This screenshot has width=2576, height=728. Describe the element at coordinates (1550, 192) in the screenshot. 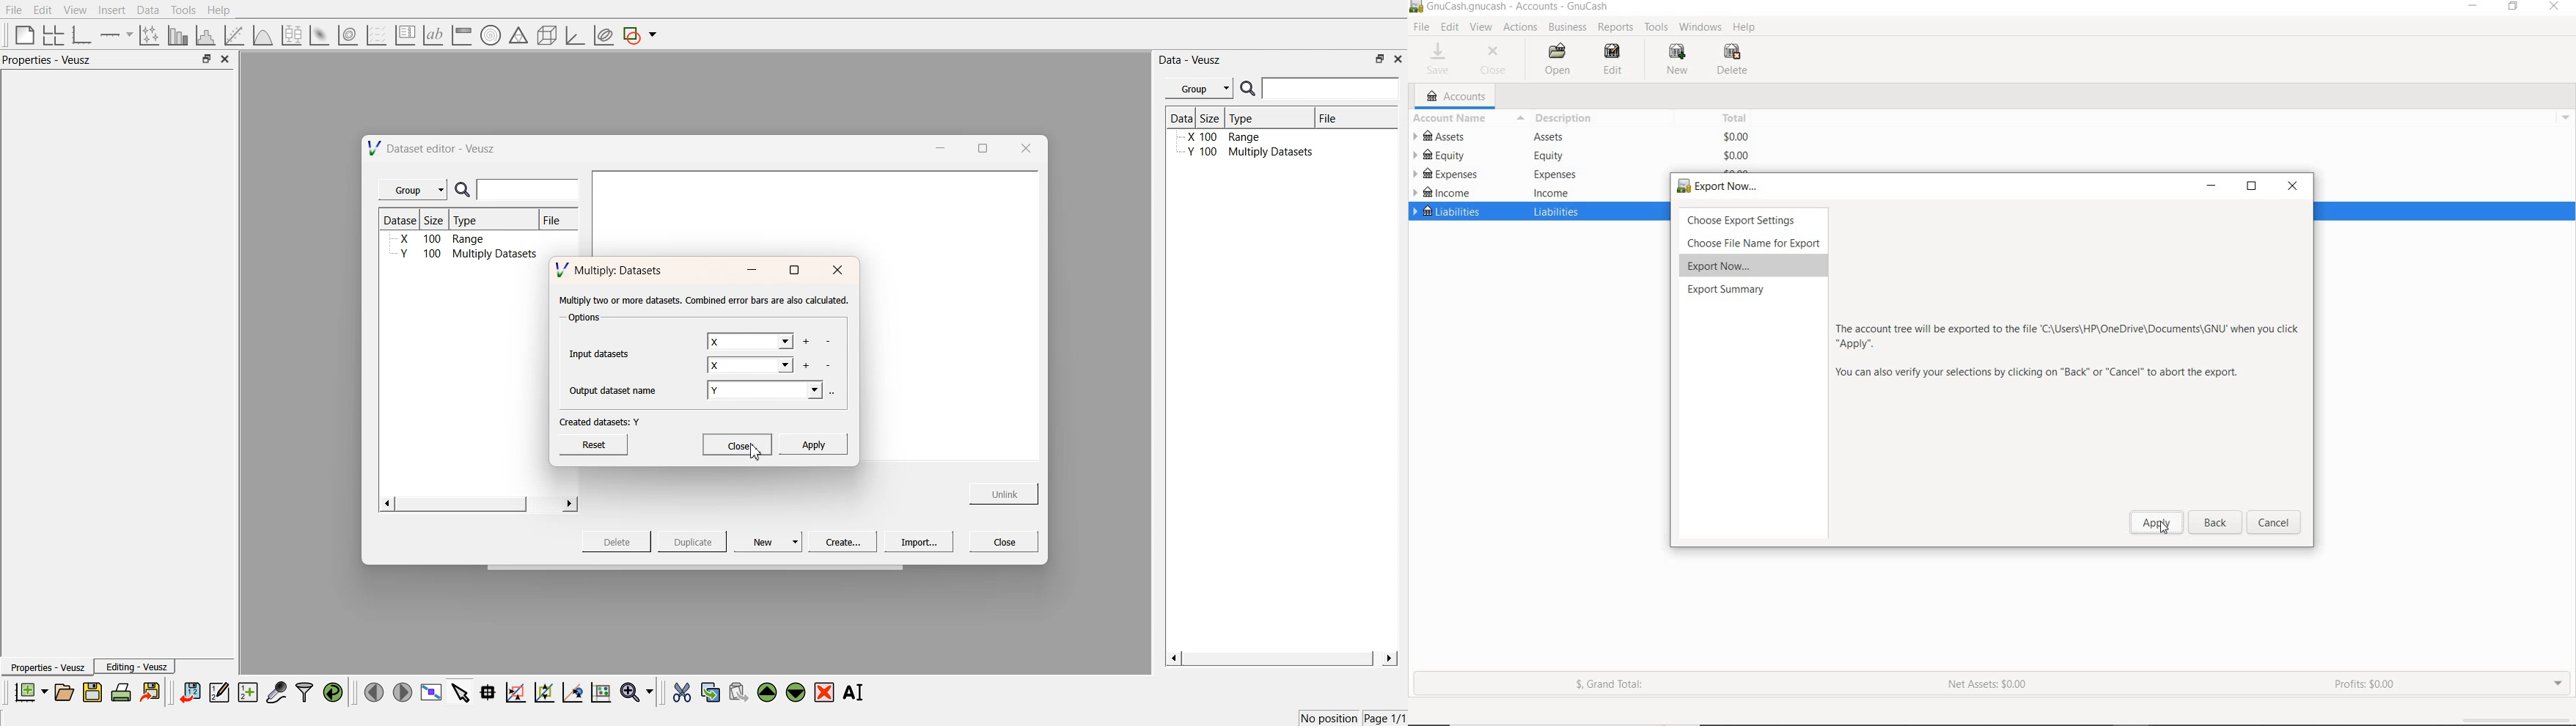

I see `income` at that location.